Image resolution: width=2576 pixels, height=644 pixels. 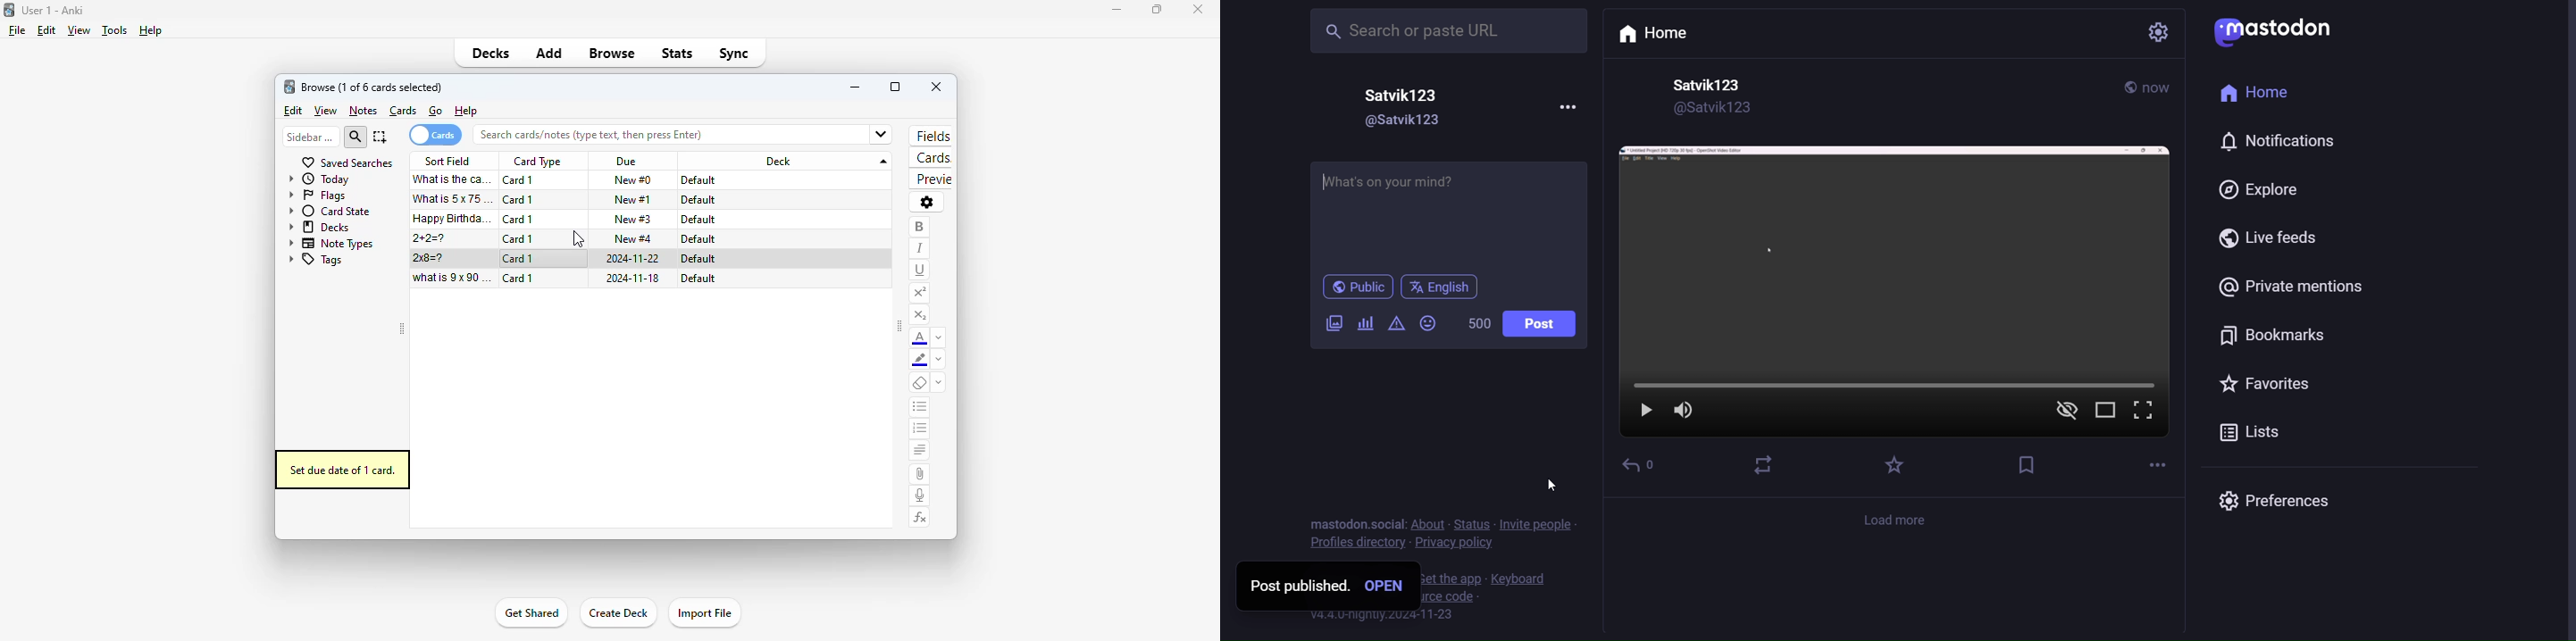 I want to click on text color, so click(x=920, y=338).